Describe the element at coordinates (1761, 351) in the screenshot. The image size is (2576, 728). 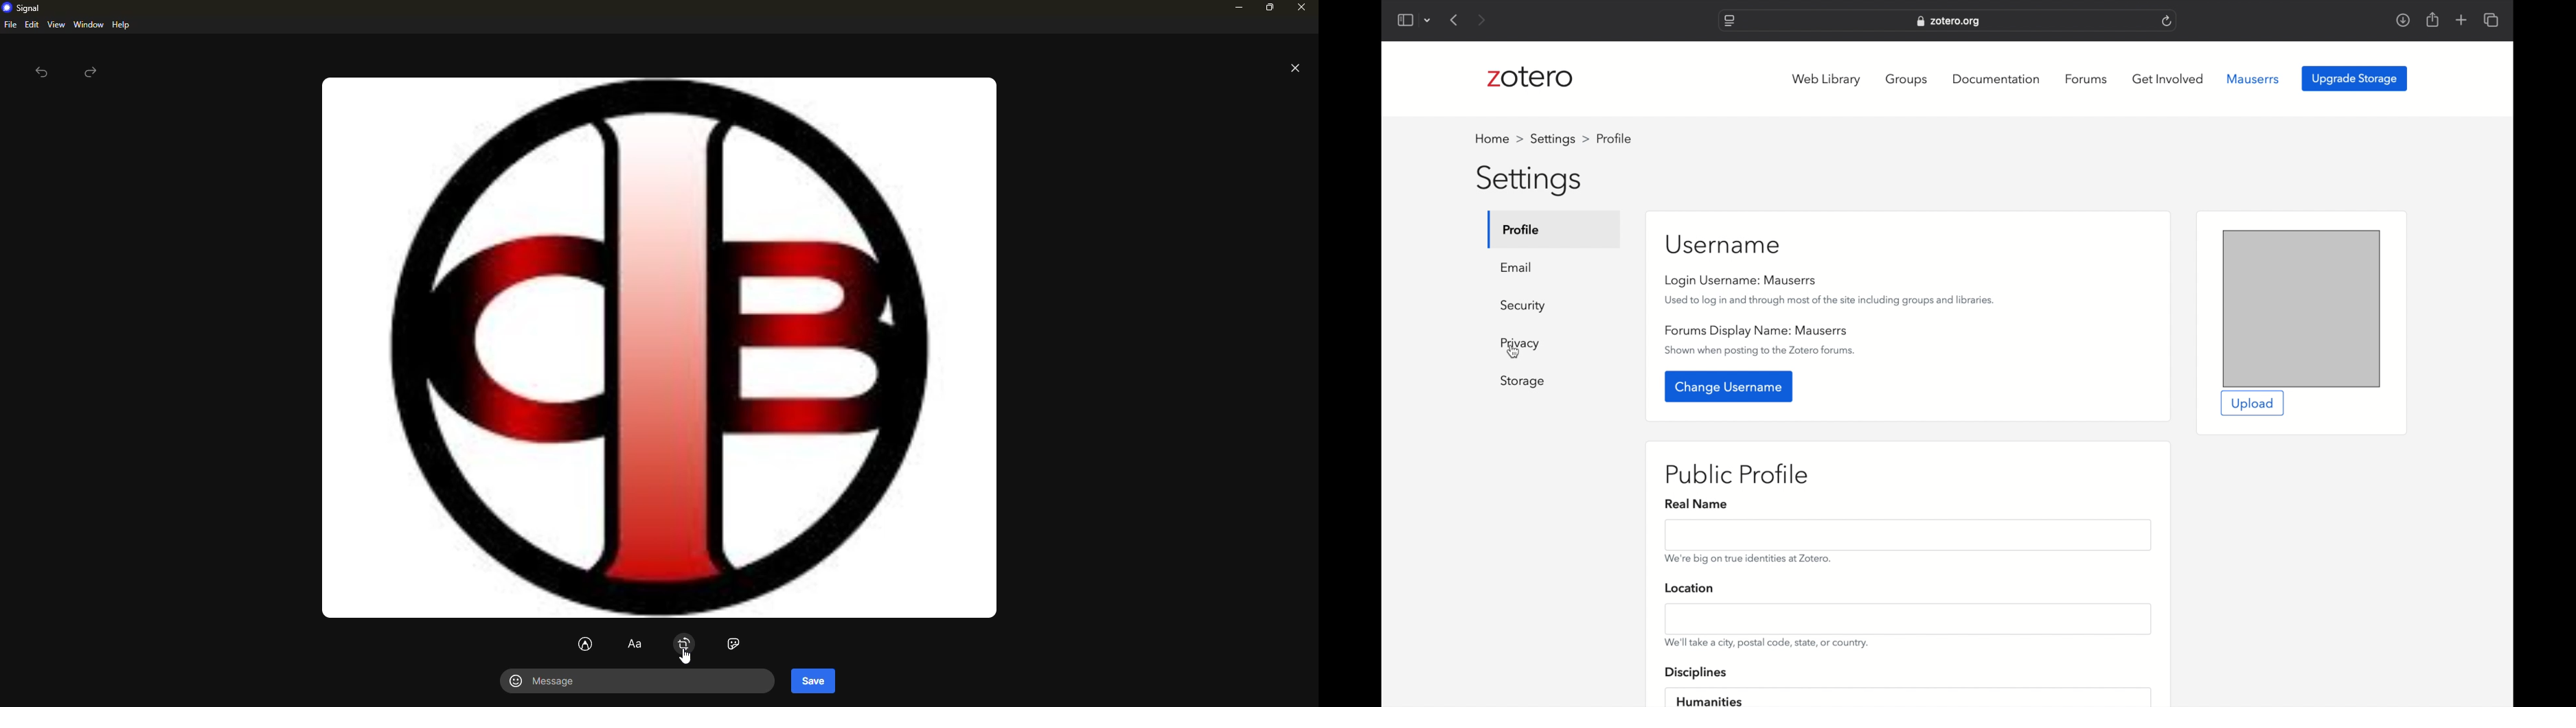
I see `show when posting to the zotero forums` at that location.